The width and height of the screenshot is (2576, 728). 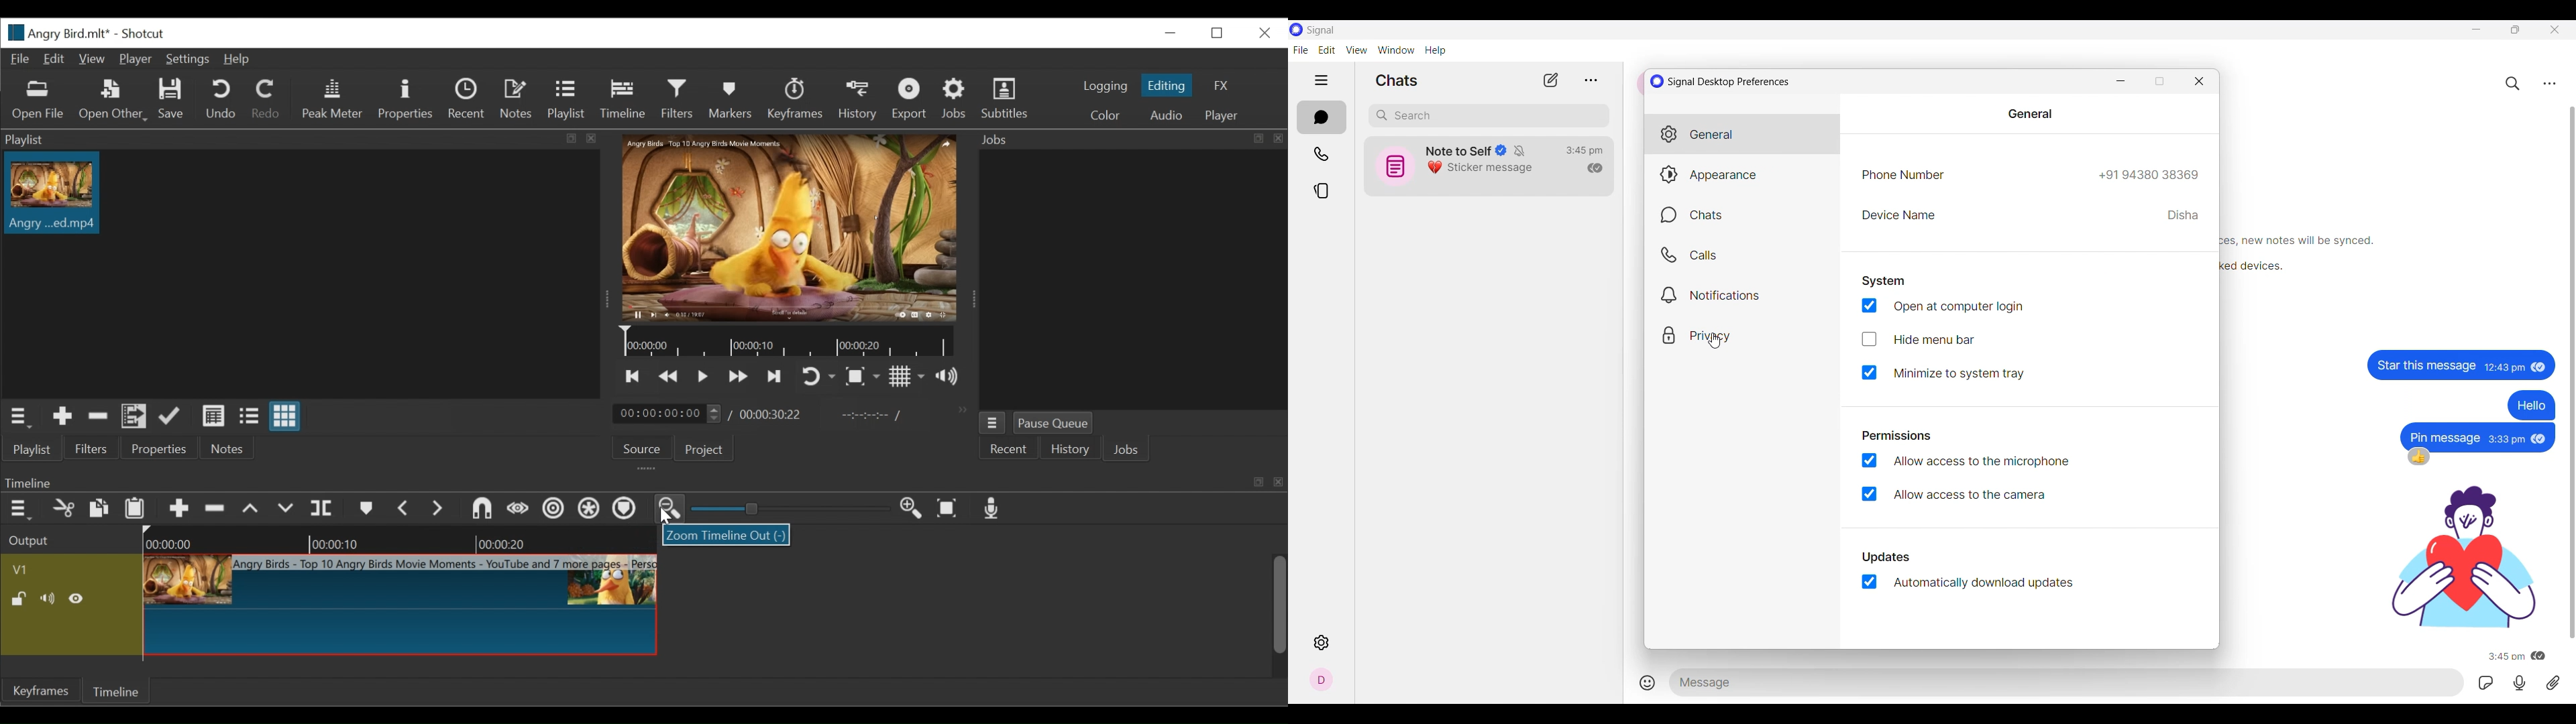 What do you see at coordinates (816, 375) in the screenshot?
I see `Toggle player looping` at bounding box center [816, 375].